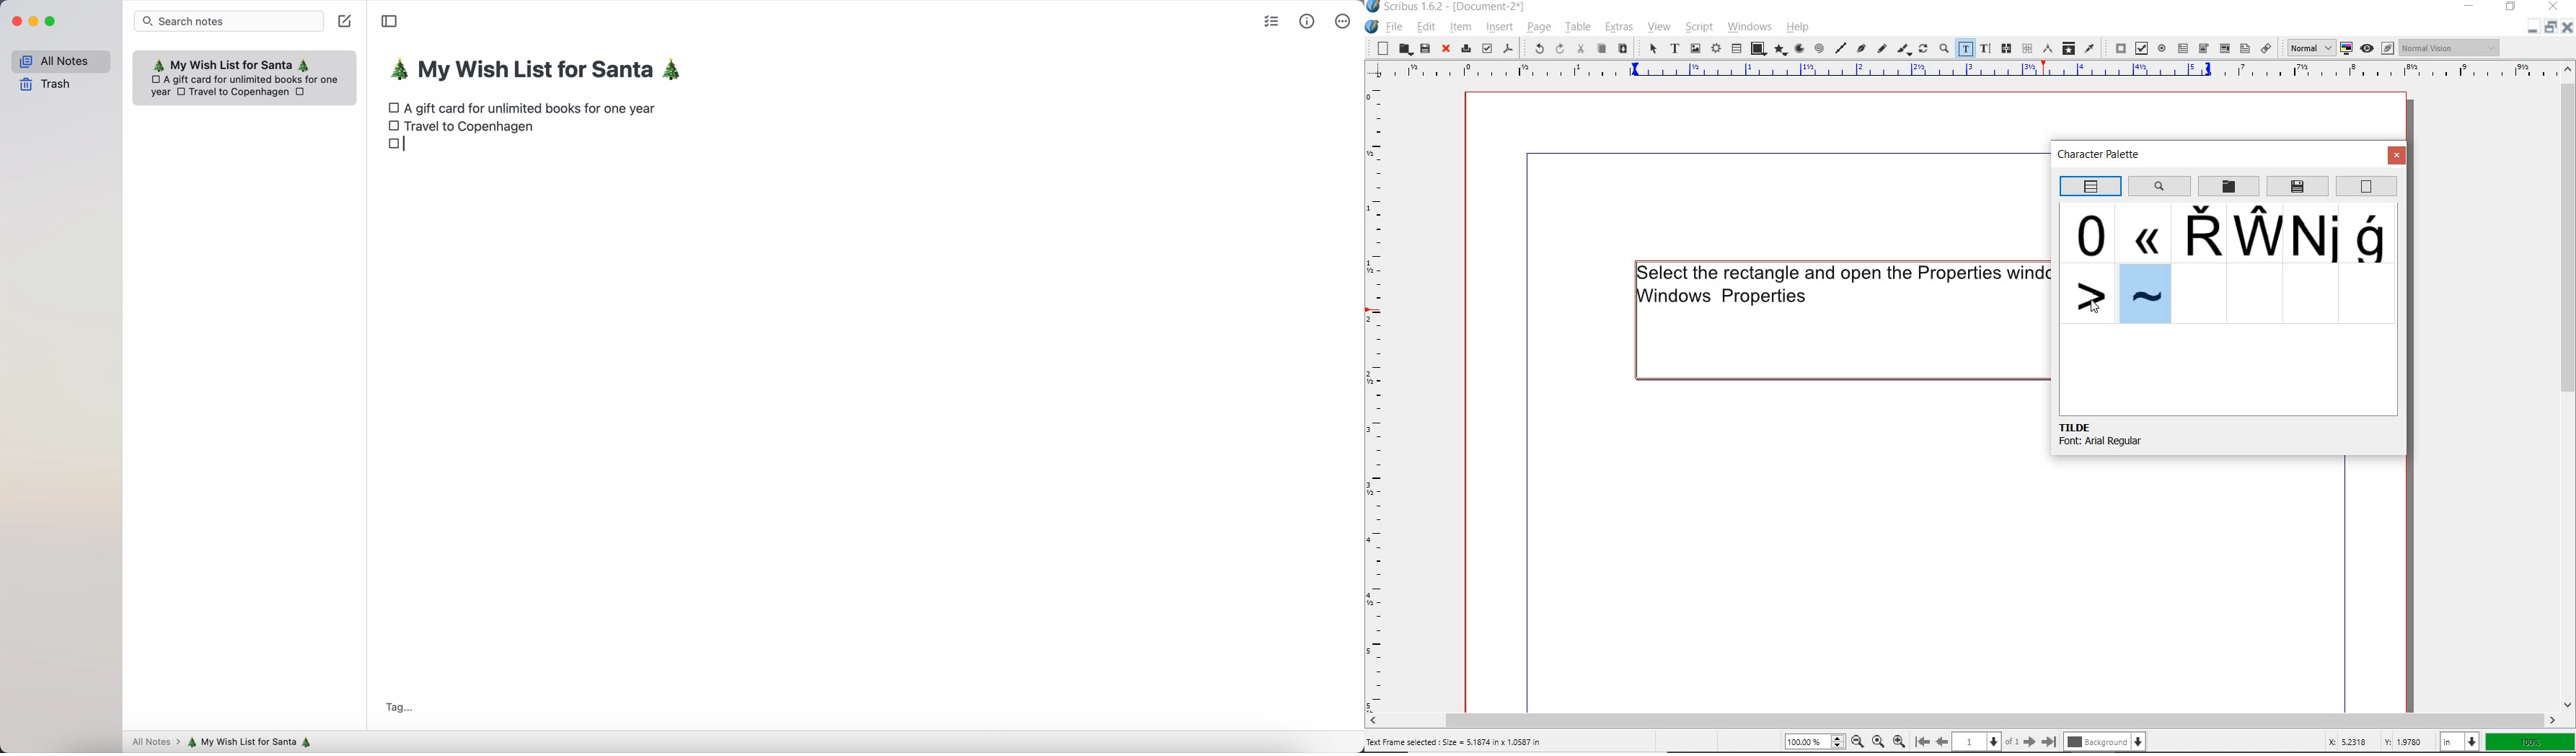  I want to click on edit, so click(1426, 27).